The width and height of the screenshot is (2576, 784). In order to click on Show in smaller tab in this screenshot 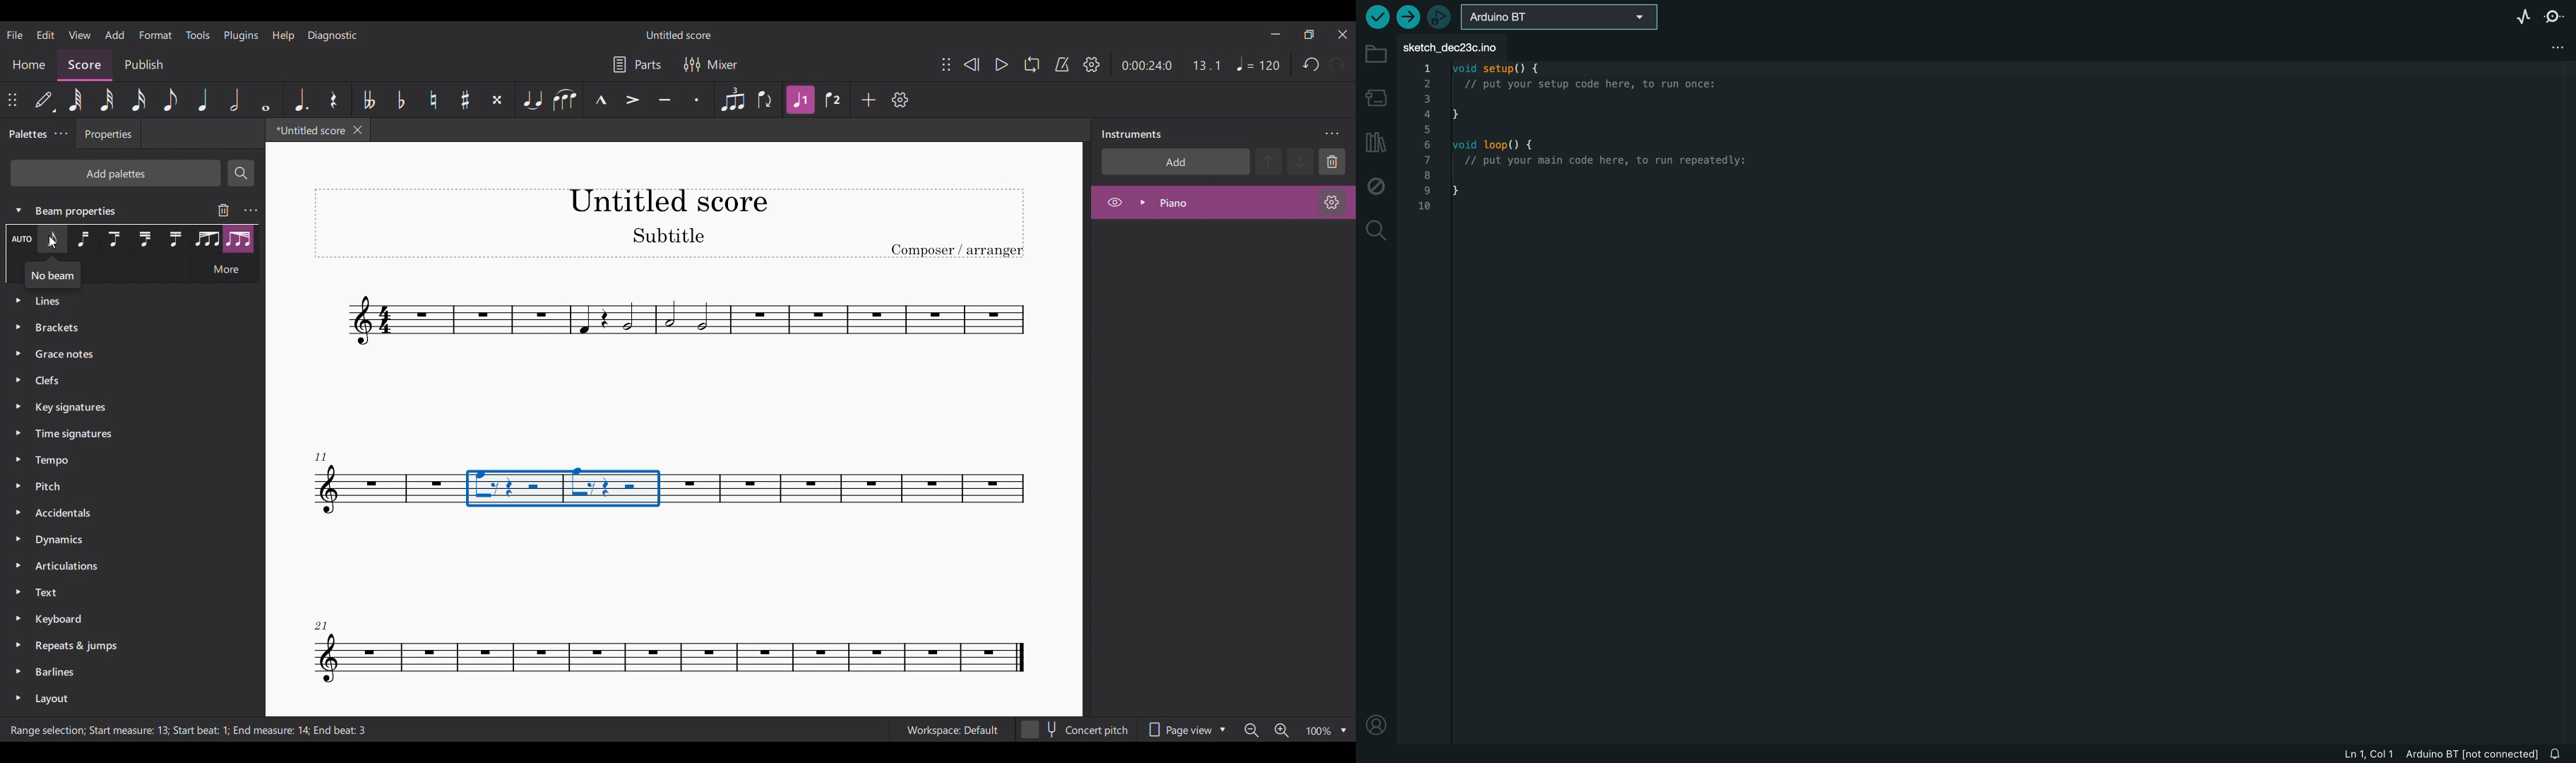, I will do `click(1308, 34)`.